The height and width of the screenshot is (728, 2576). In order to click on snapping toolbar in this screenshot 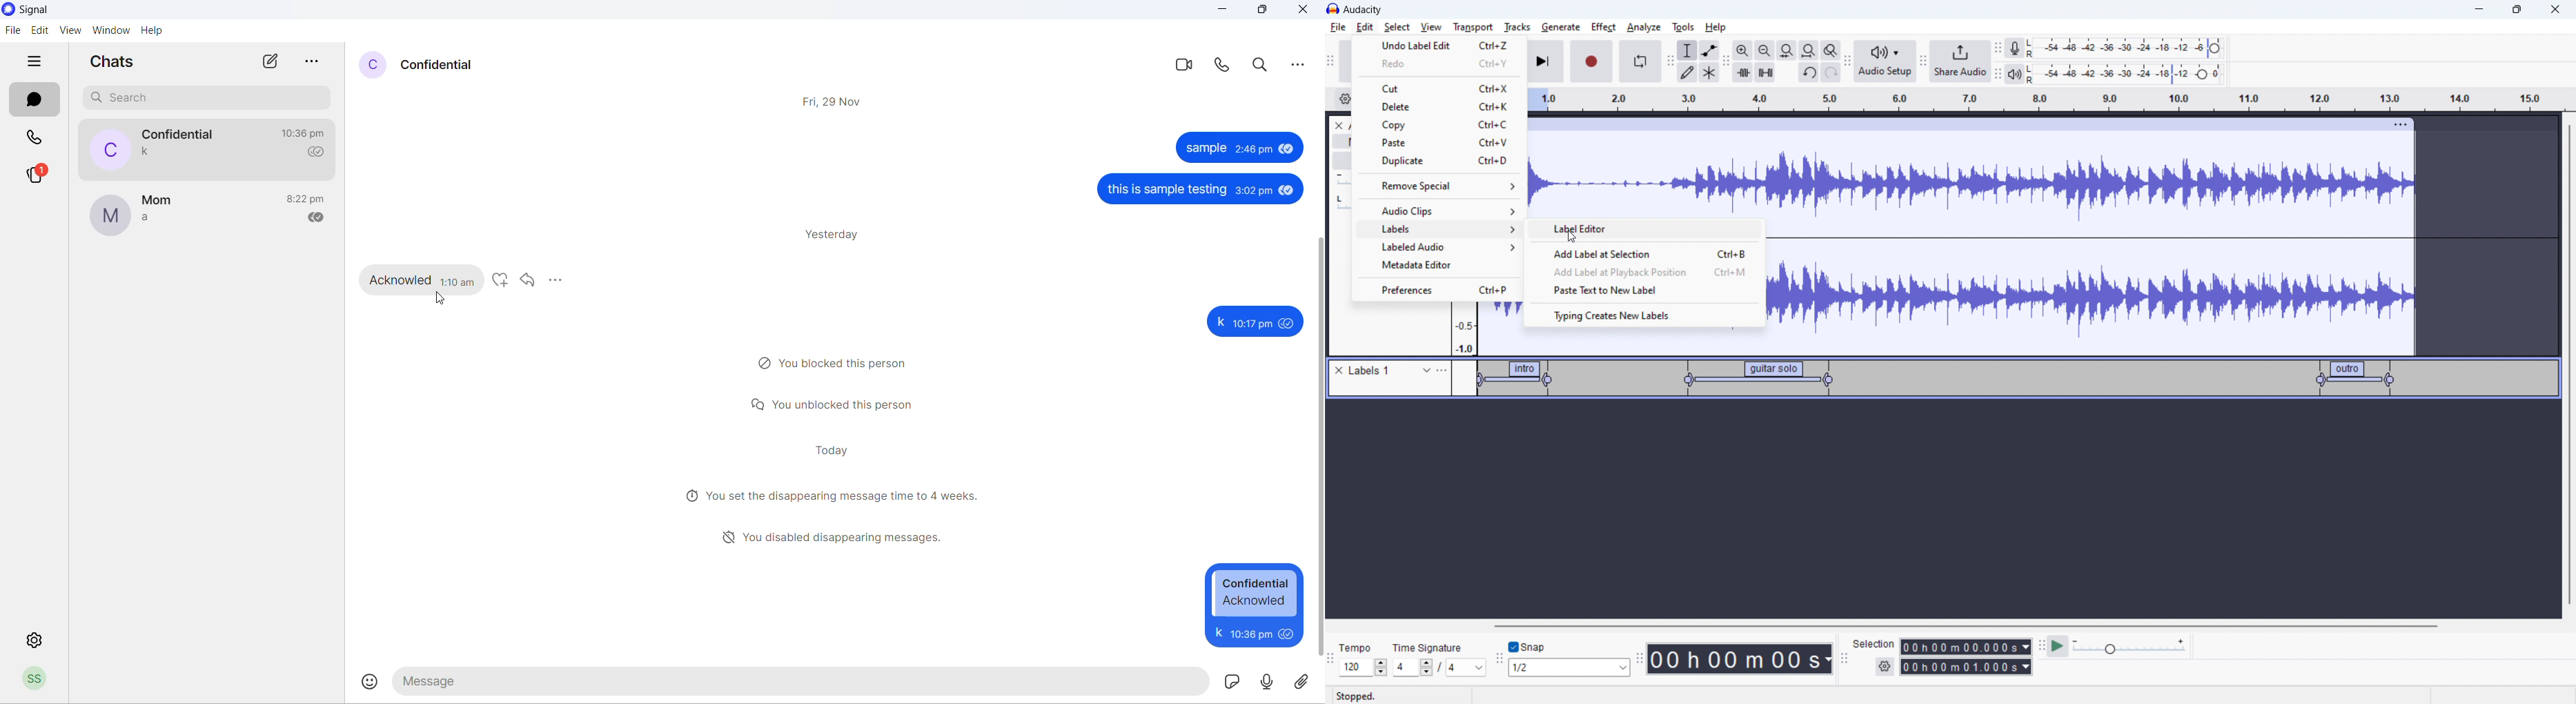, I will do `click(1500, 660)`.